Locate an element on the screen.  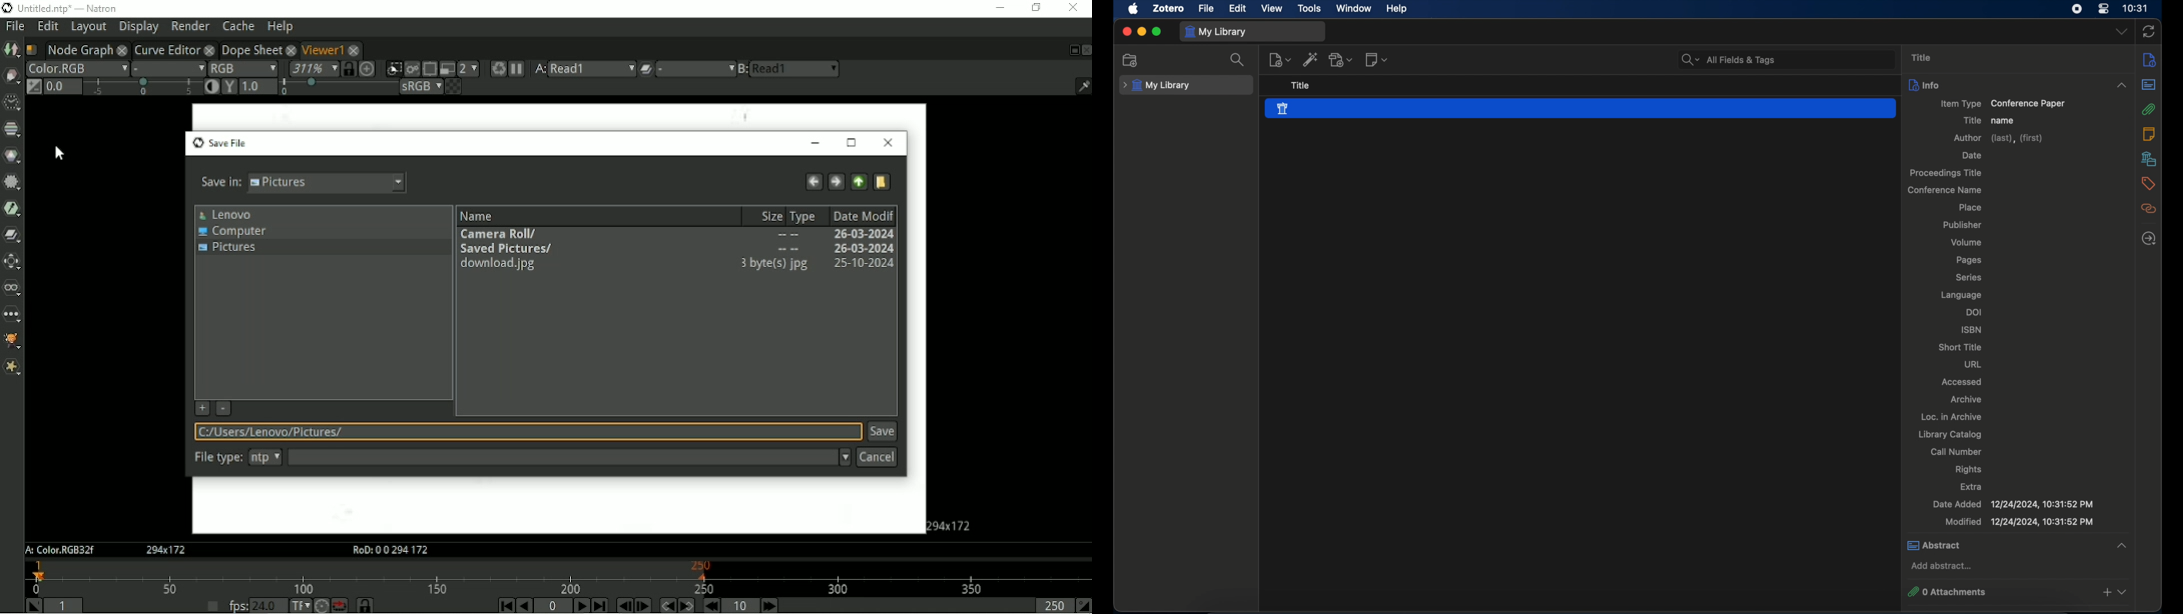
my library is located at coordinates (1156, 86).